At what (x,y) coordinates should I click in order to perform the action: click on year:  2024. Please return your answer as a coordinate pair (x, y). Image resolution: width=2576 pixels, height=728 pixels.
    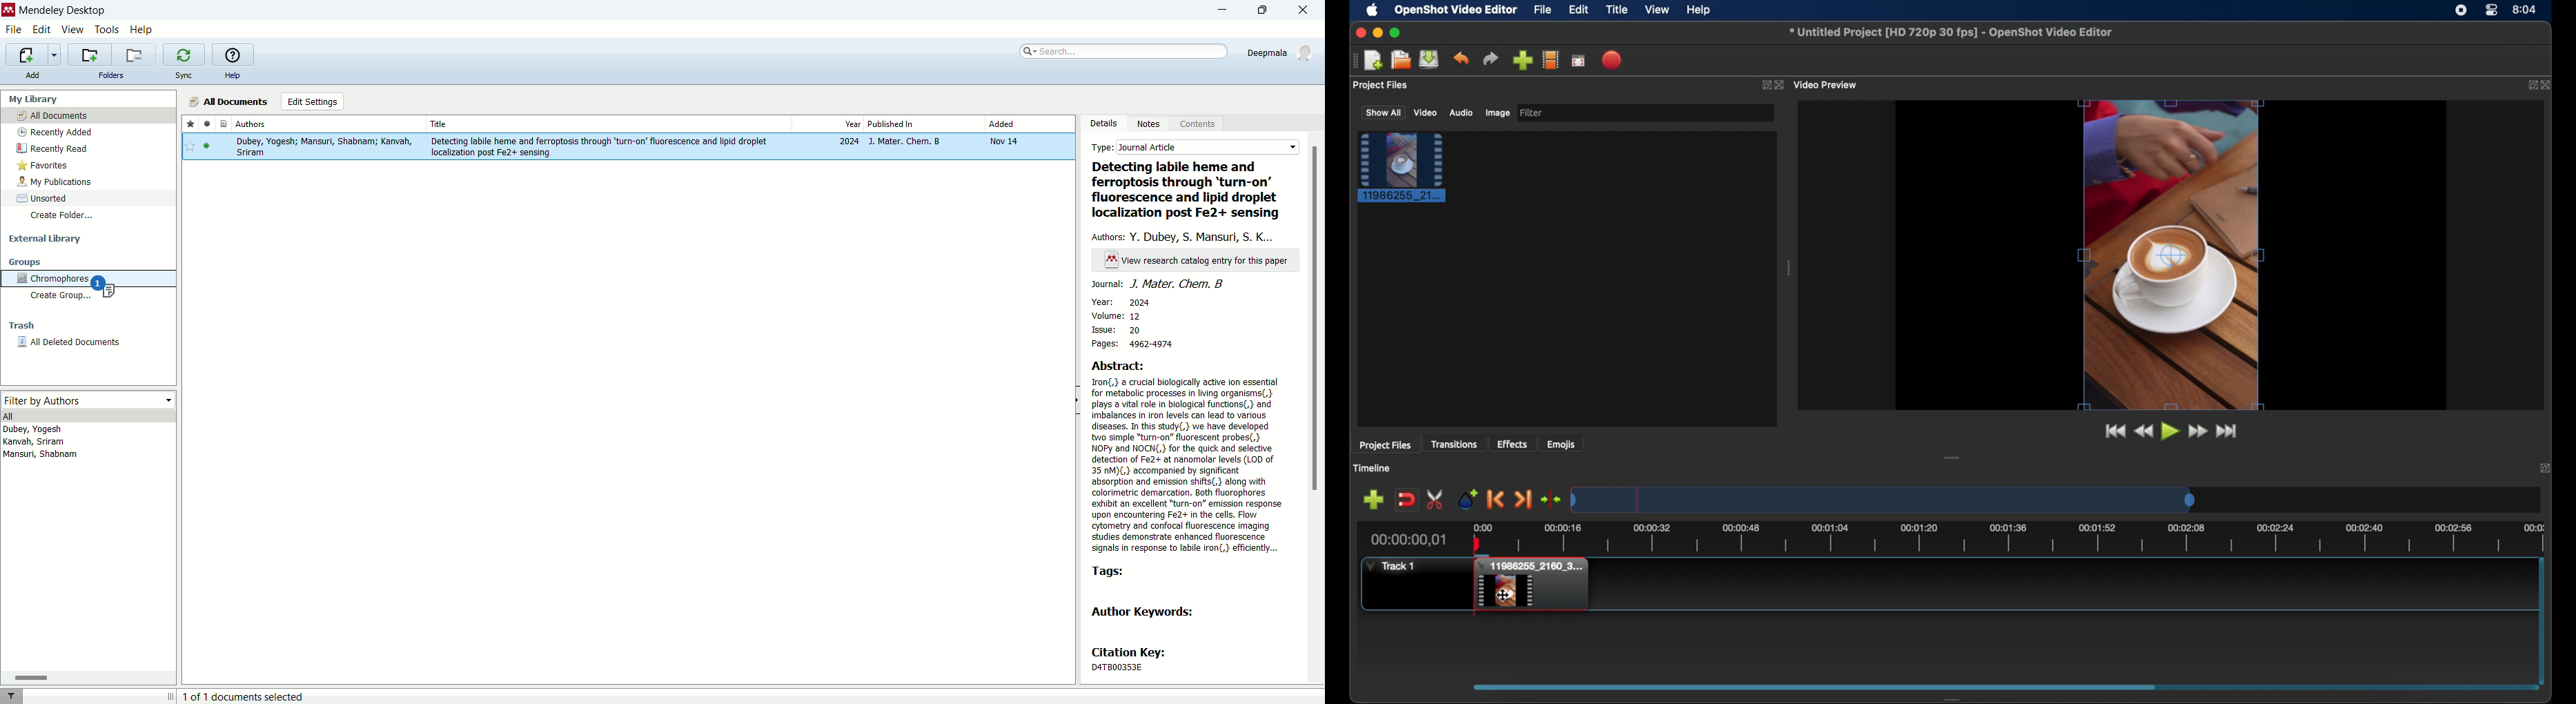
    Looking at the image, I should click on (1121, 301).